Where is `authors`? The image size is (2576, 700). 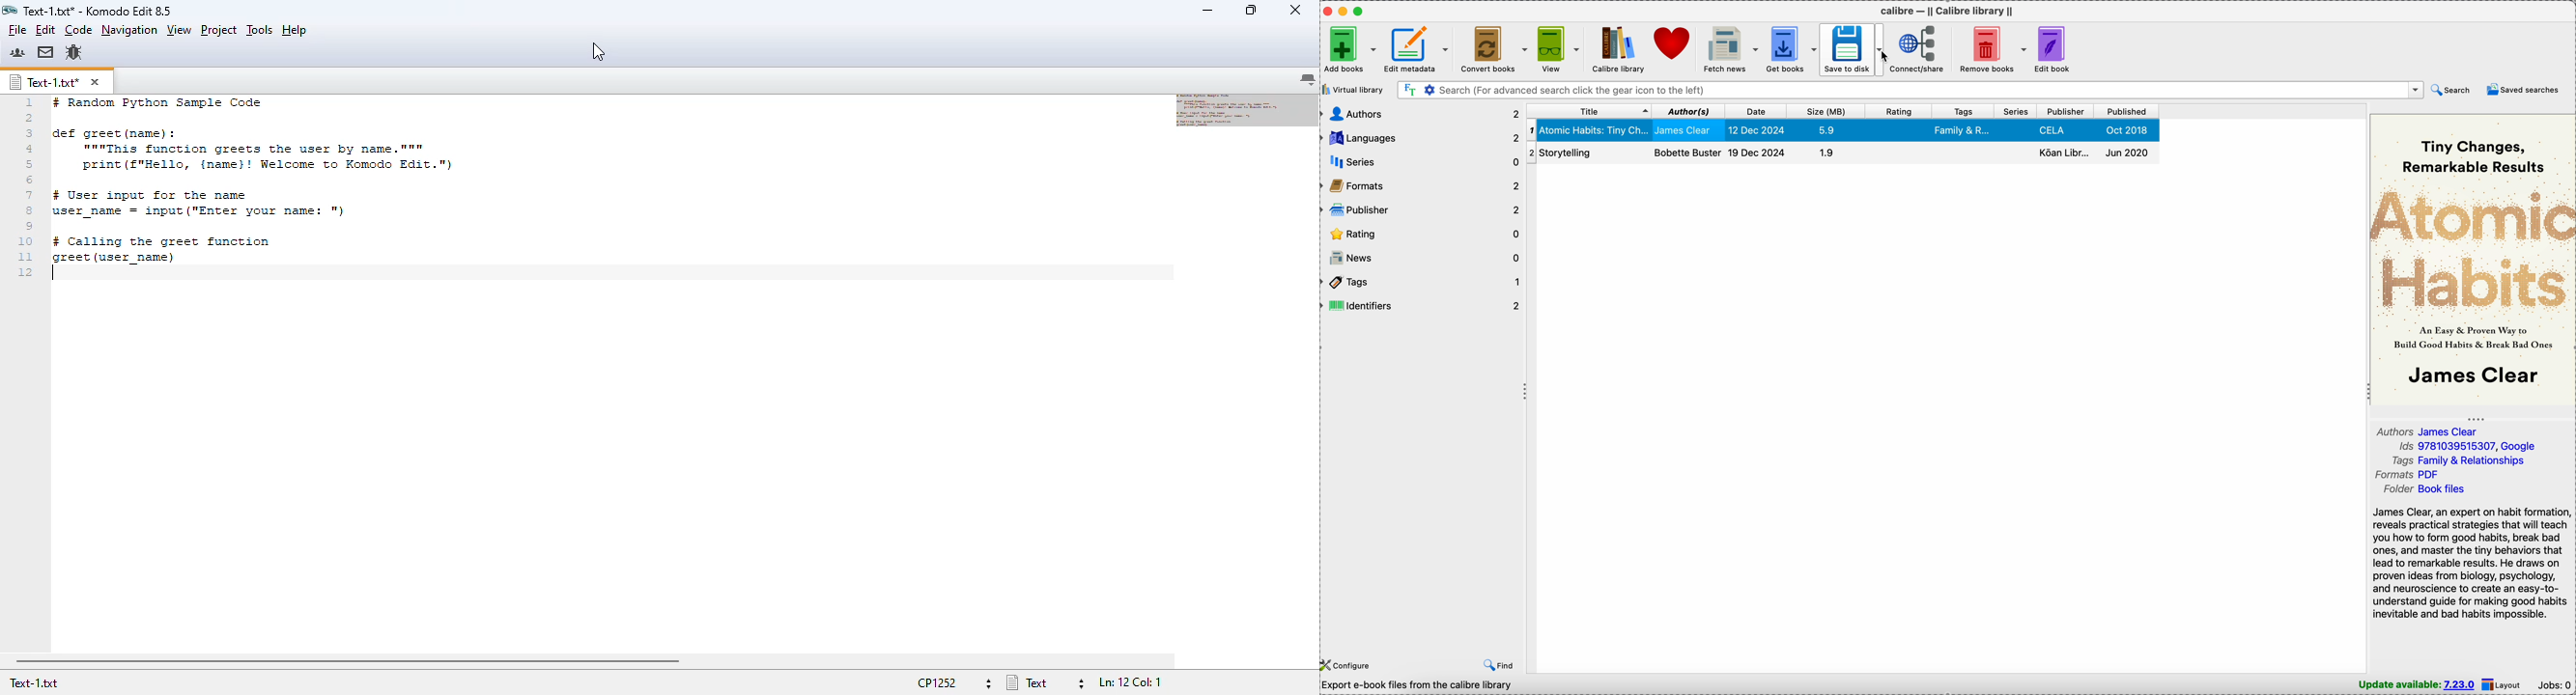 authors is located at coordinates (1422, 113).